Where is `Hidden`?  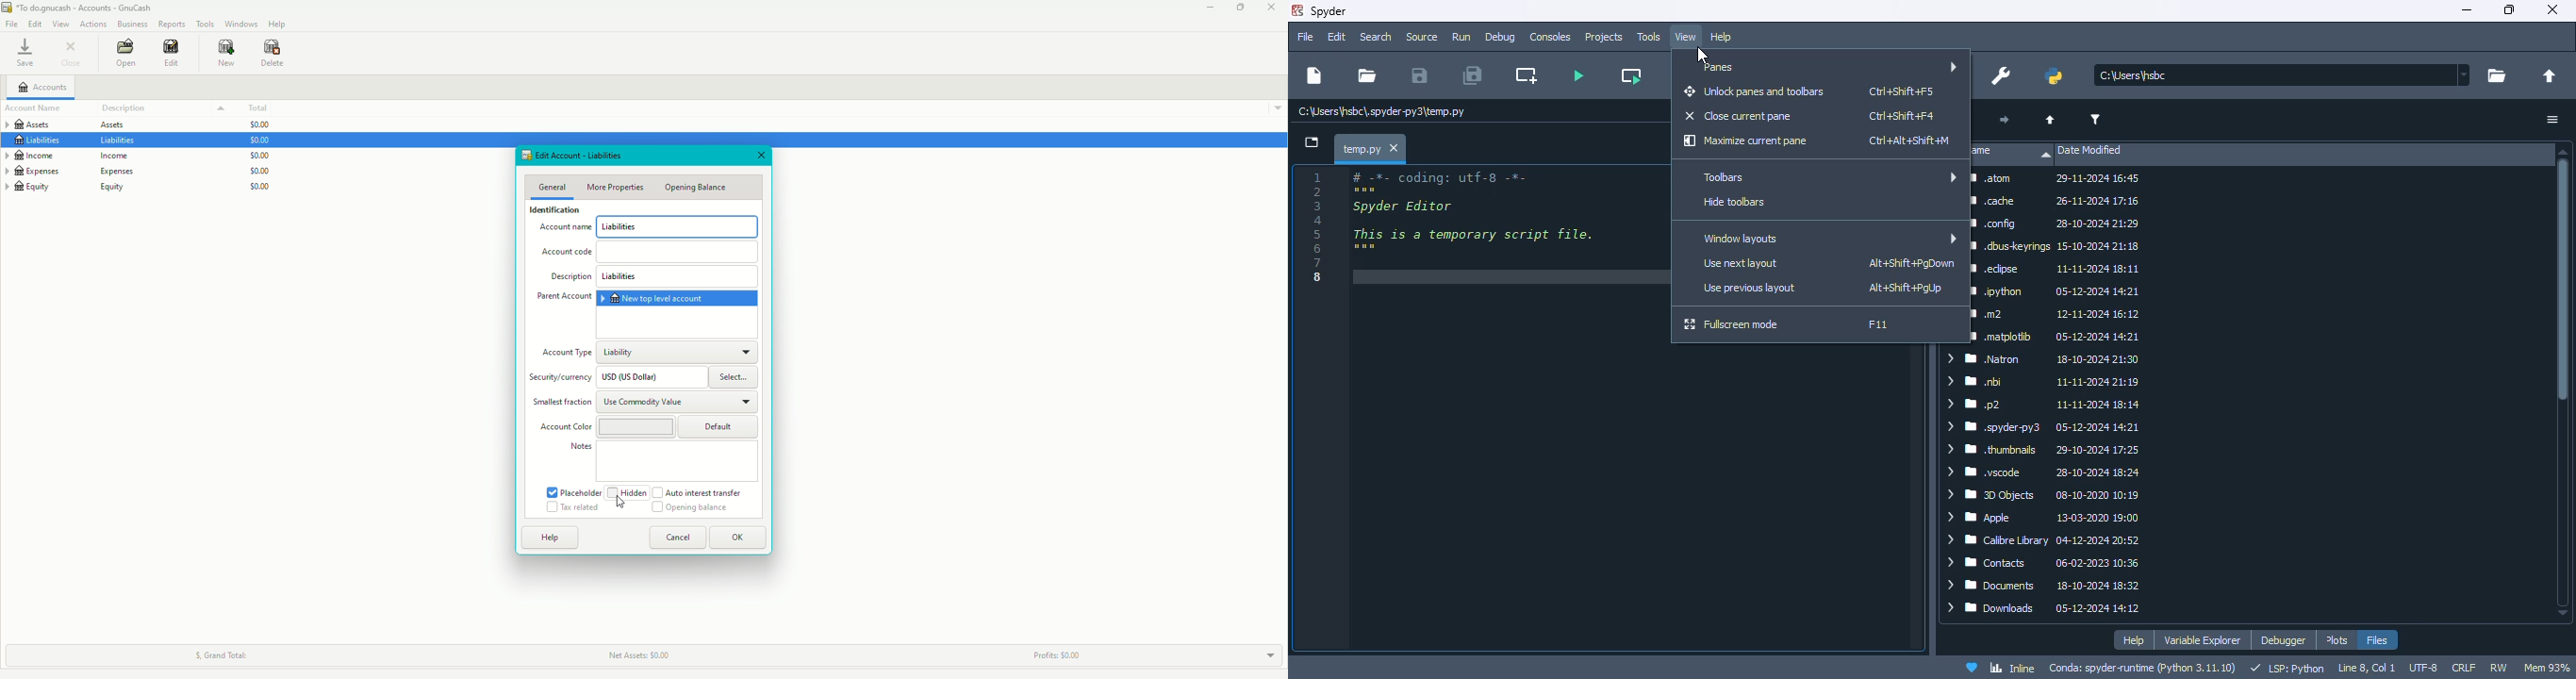
Hidden is located at coordinates (629, 492).